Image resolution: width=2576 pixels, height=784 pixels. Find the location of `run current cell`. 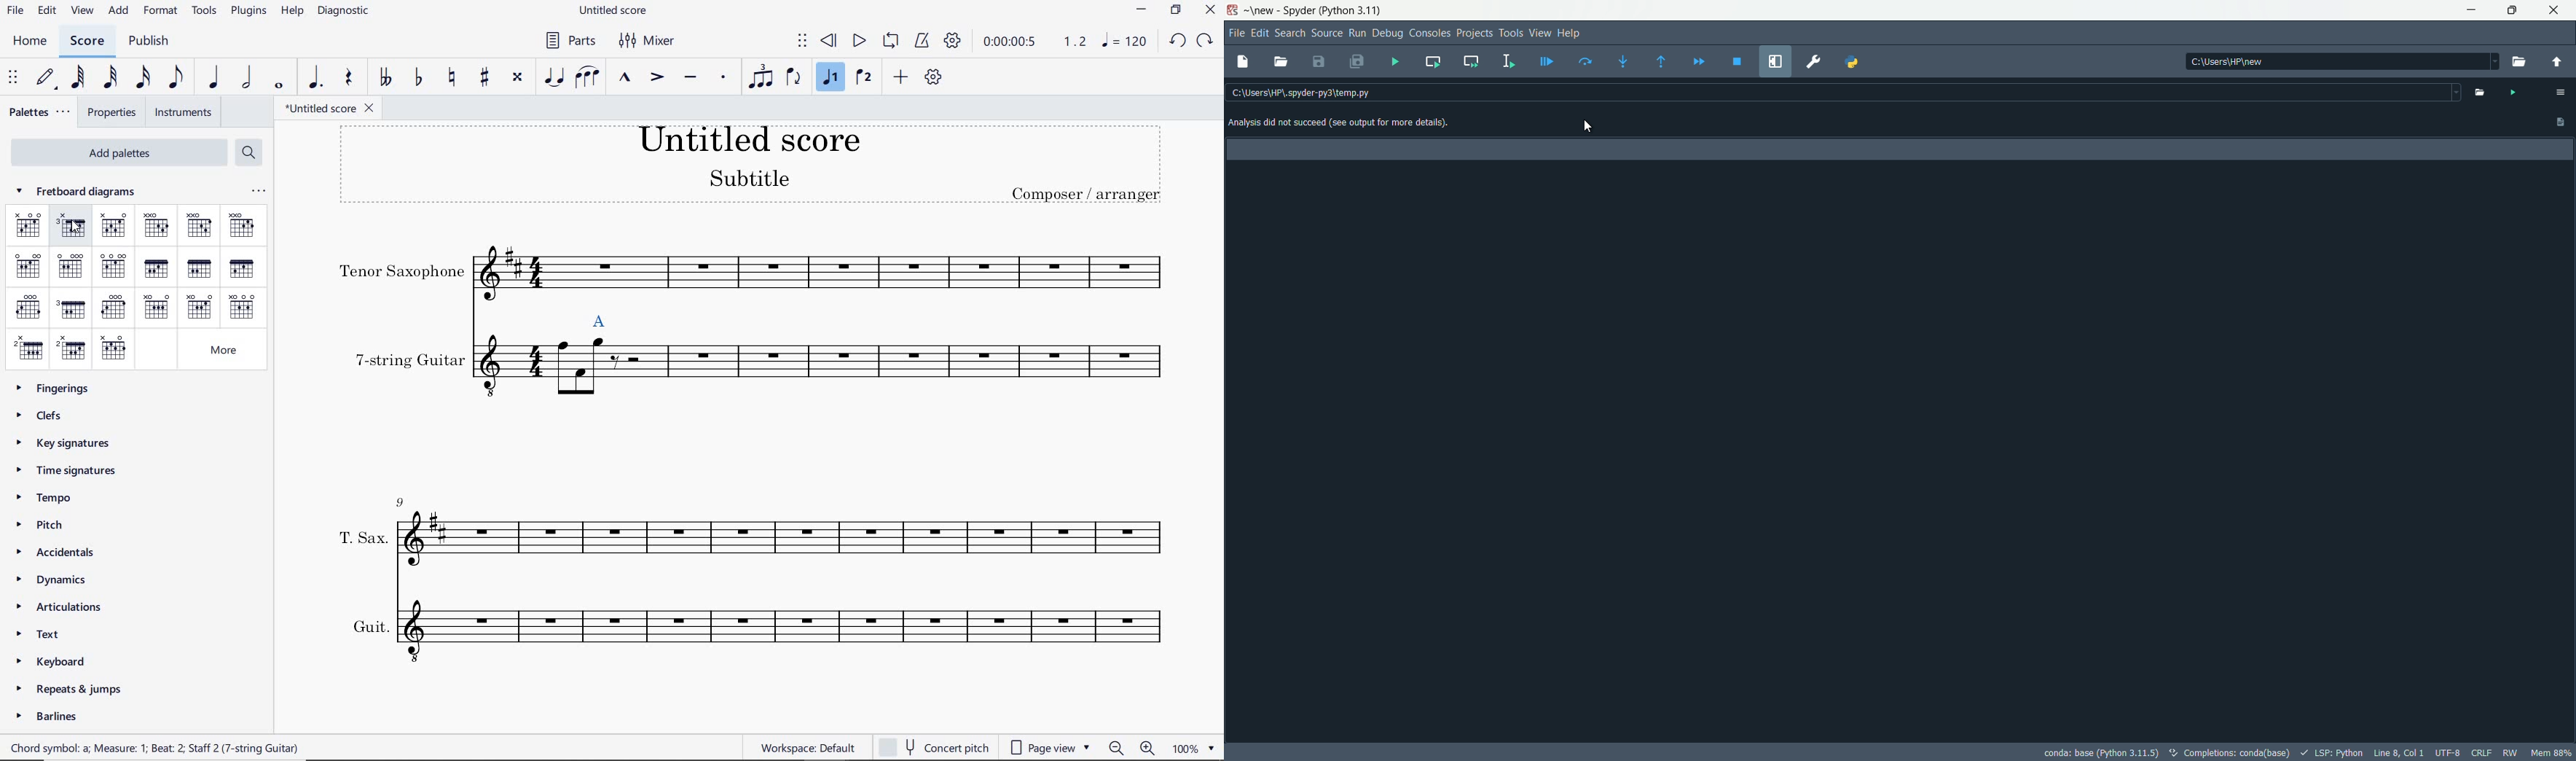

run current cell is located at coordinates (1433, 63).